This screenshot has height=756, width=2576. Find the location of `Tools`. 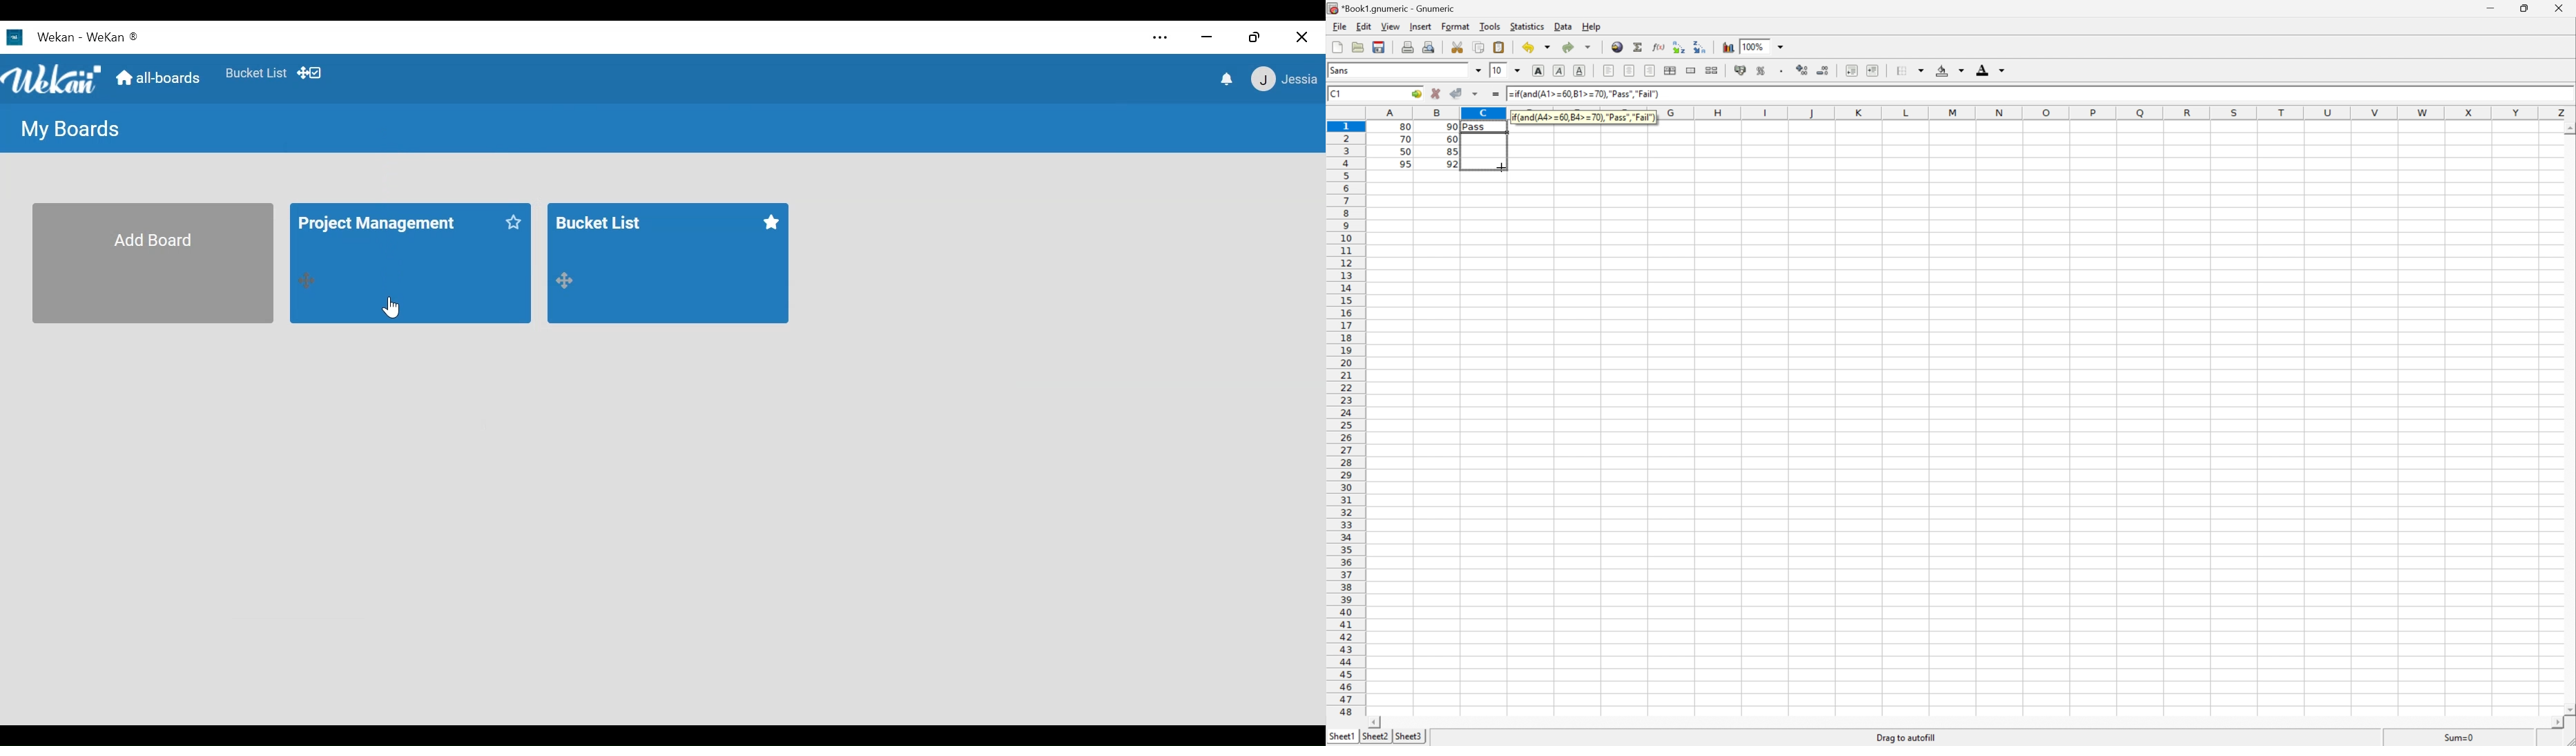

Tools is located at coordinates (1489, 26).